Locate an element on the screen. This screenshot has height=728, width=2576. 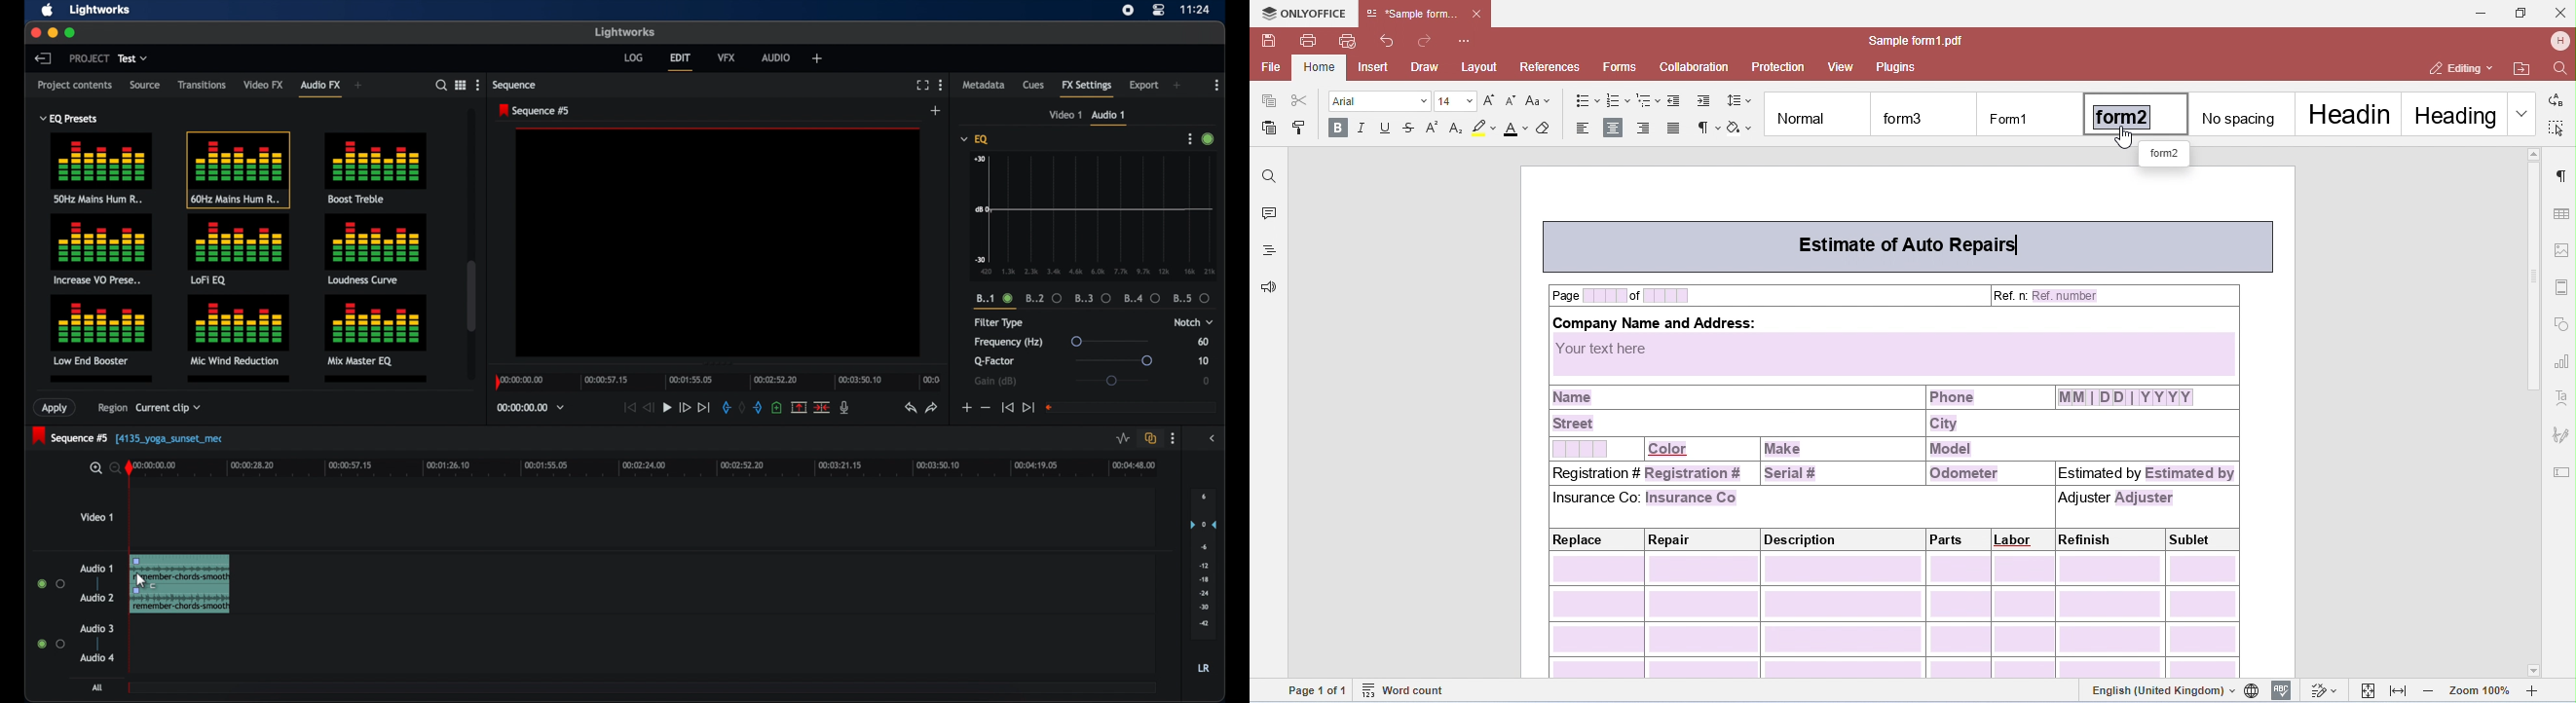
full screen is located at coordinates (923, 85).